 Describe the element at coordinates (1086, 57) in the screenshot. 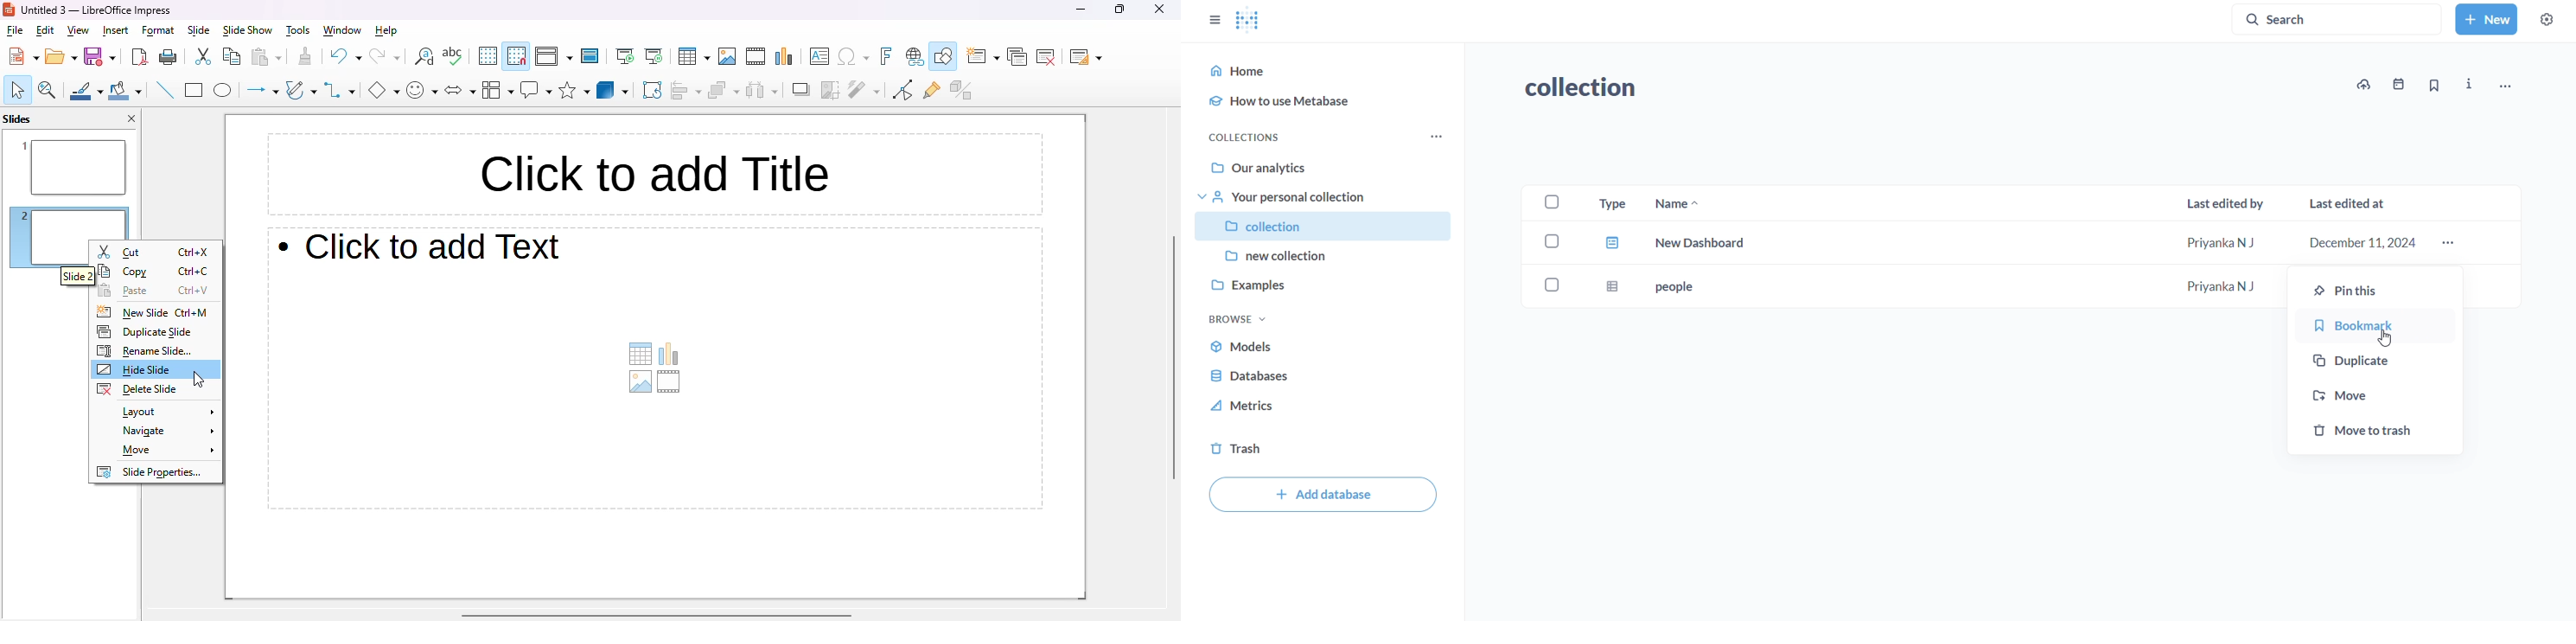

I see `slide layout` at that location.